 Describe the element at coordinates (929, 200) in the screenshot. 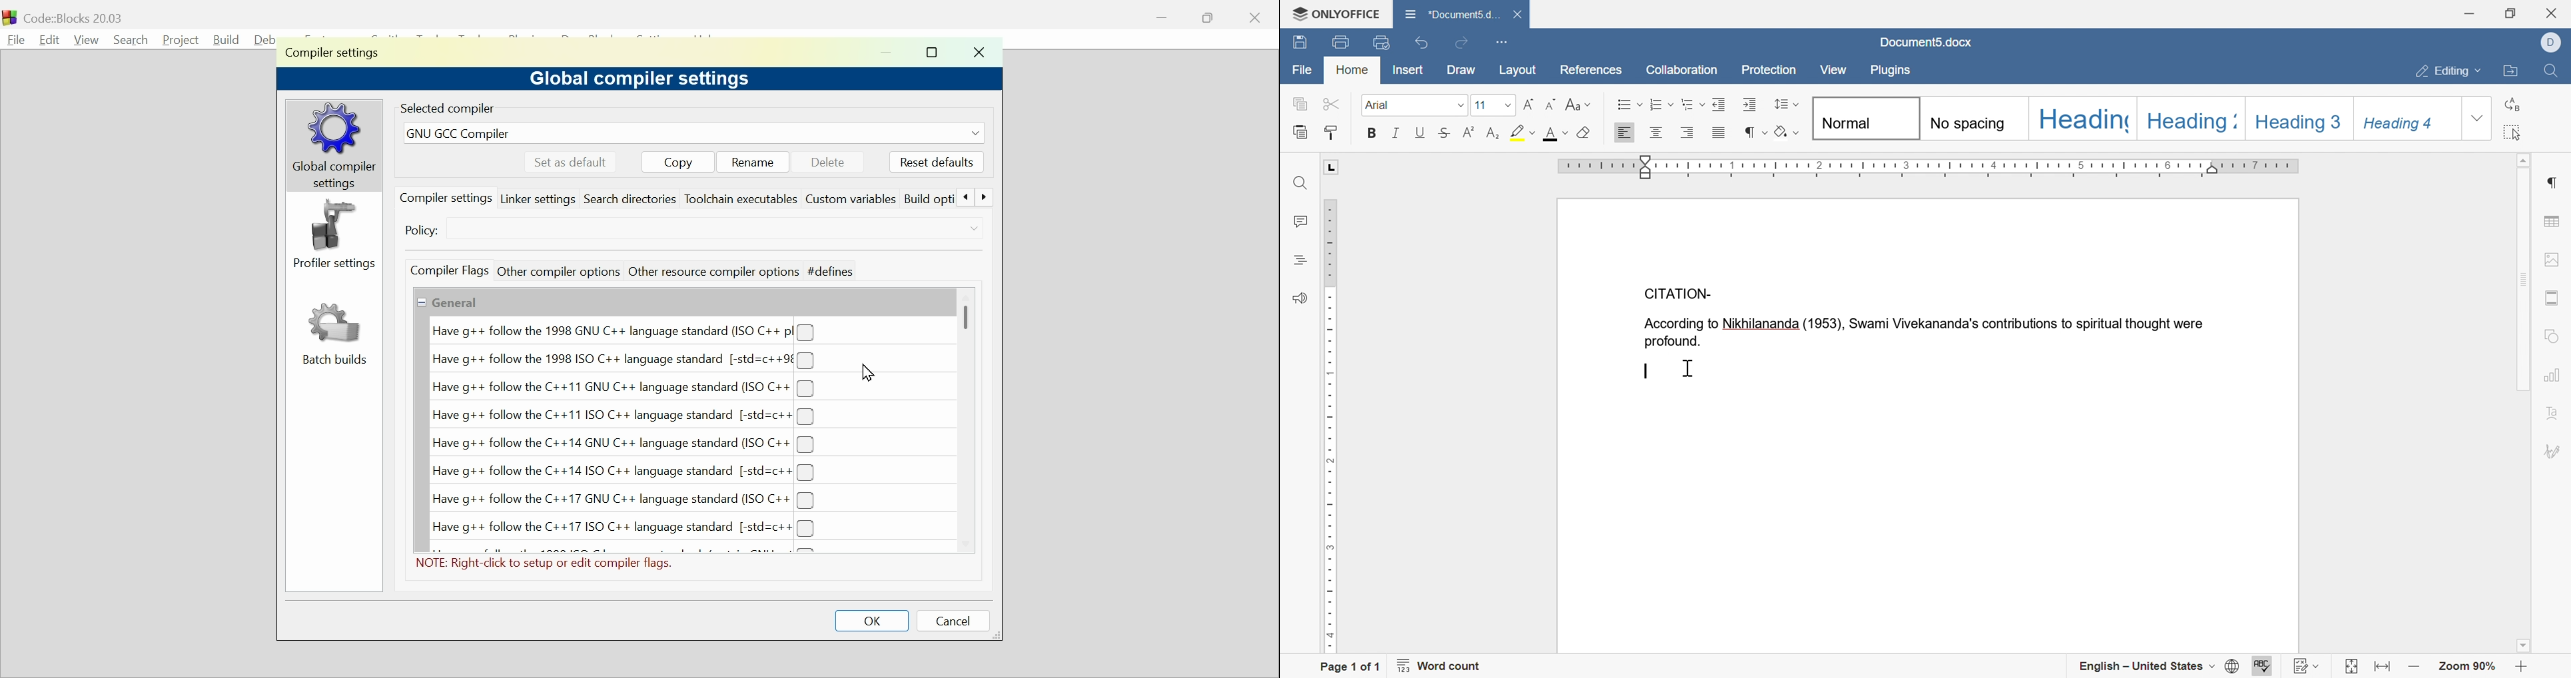

I see `Build options` at that location.